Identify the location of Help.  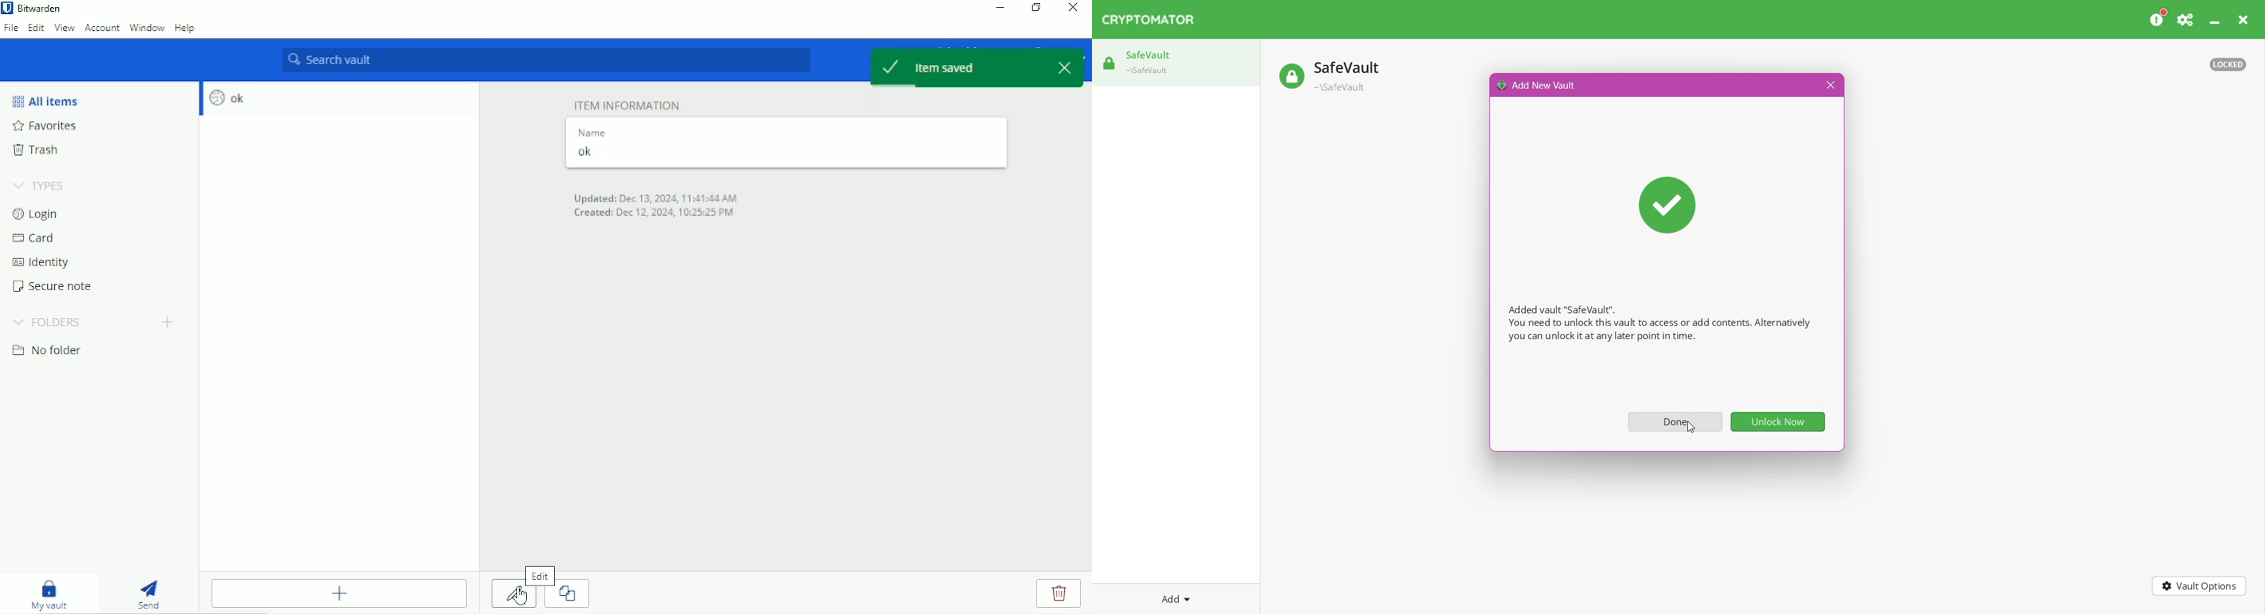
(189, 29).